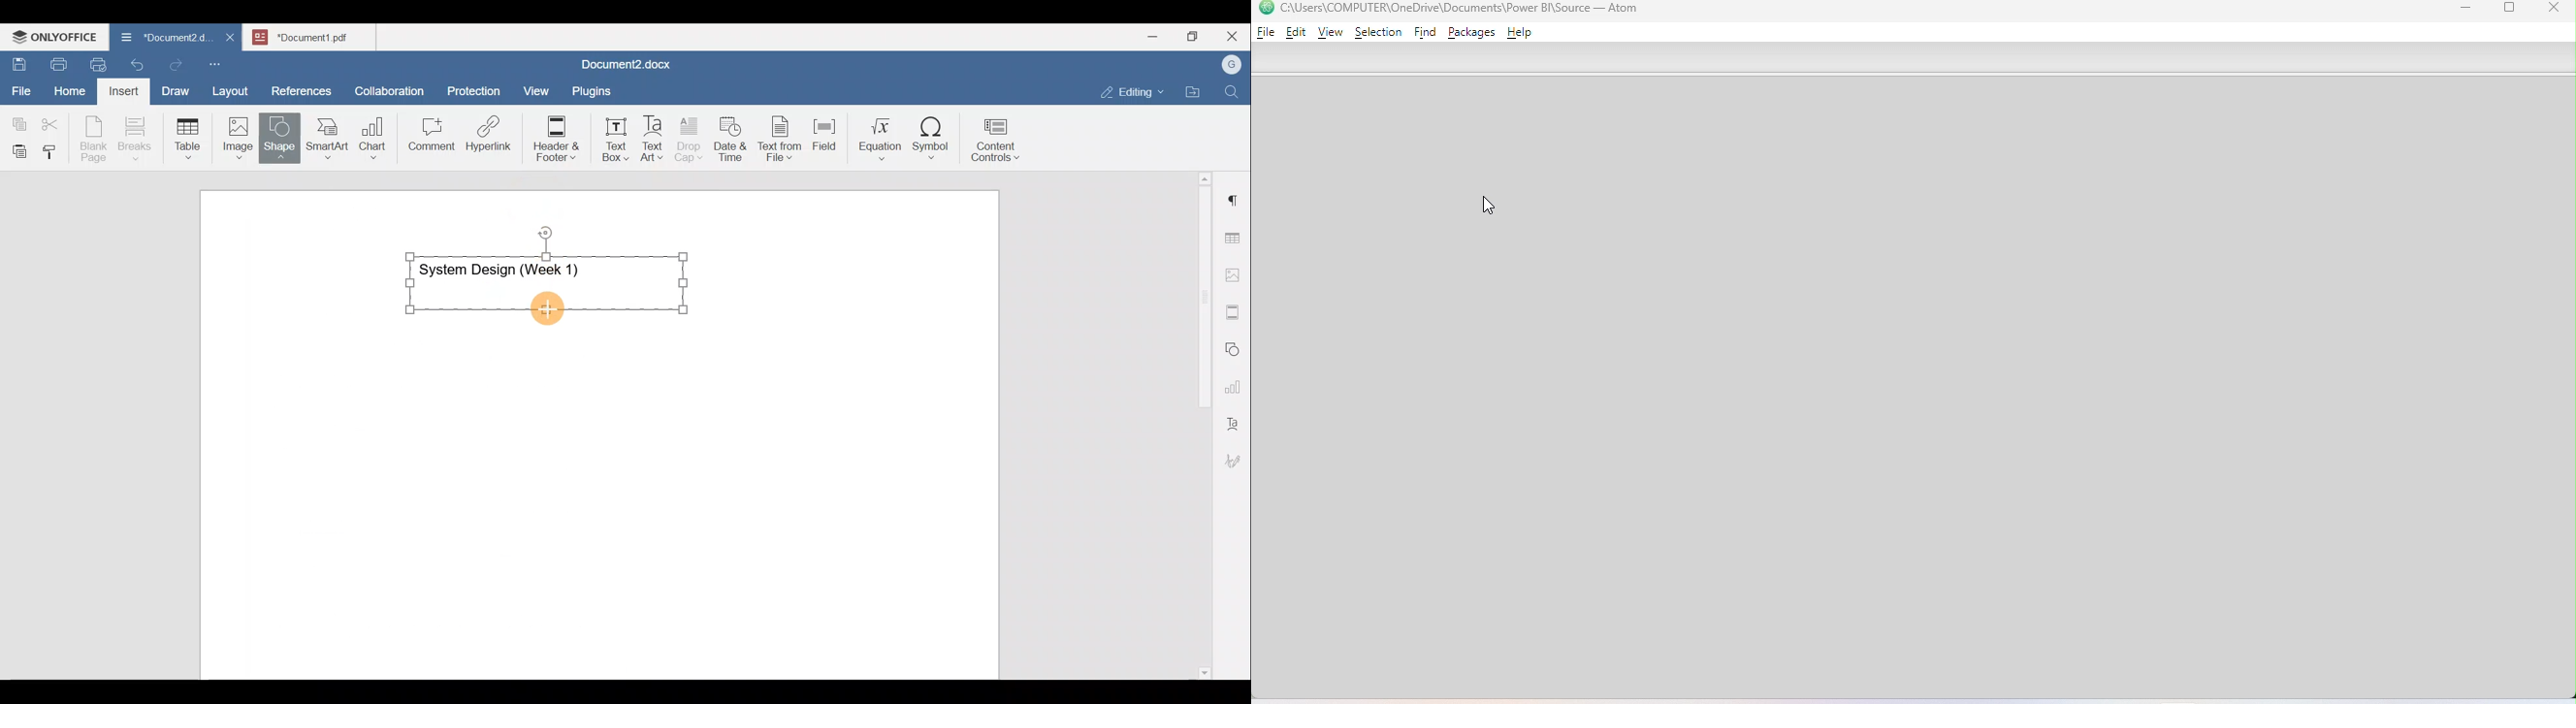  Describe the element at coordinates (478, 89) in the screenshot. I see `Protection` at that location.